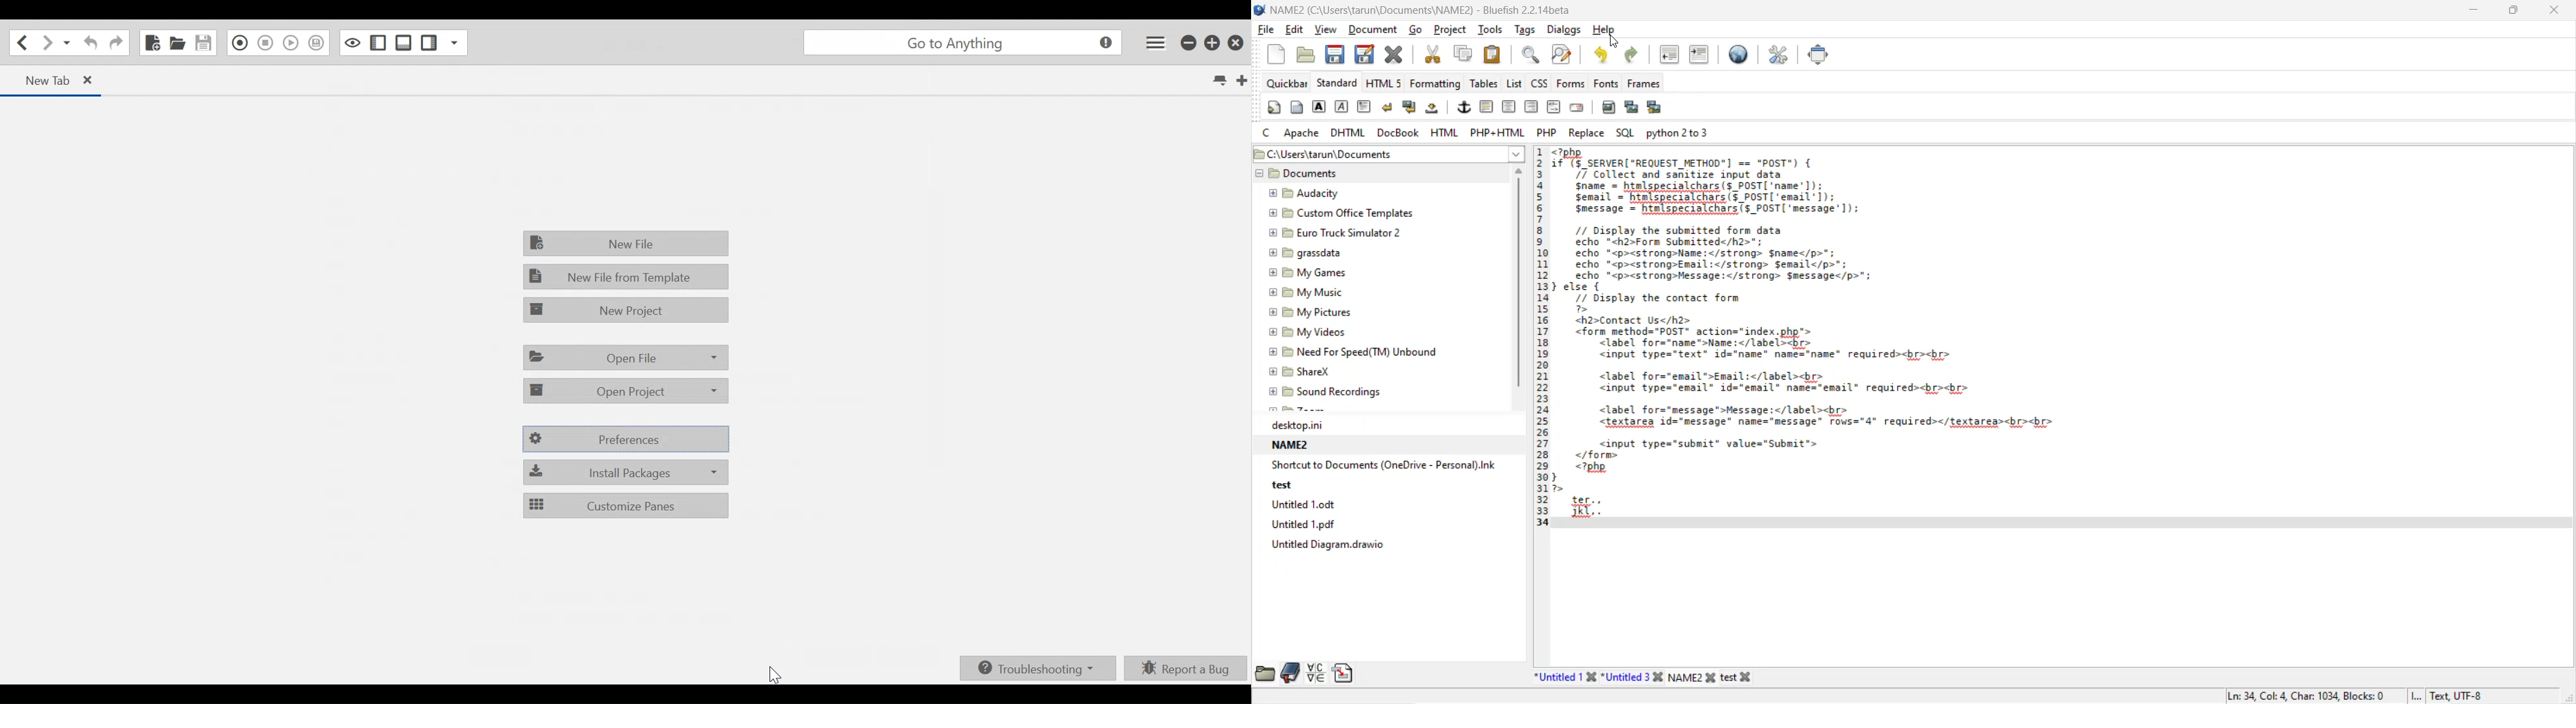  What do you see at coordinates (1623, 133) in the screenshot?
I see `sql` at bounding box center [1623, 133].